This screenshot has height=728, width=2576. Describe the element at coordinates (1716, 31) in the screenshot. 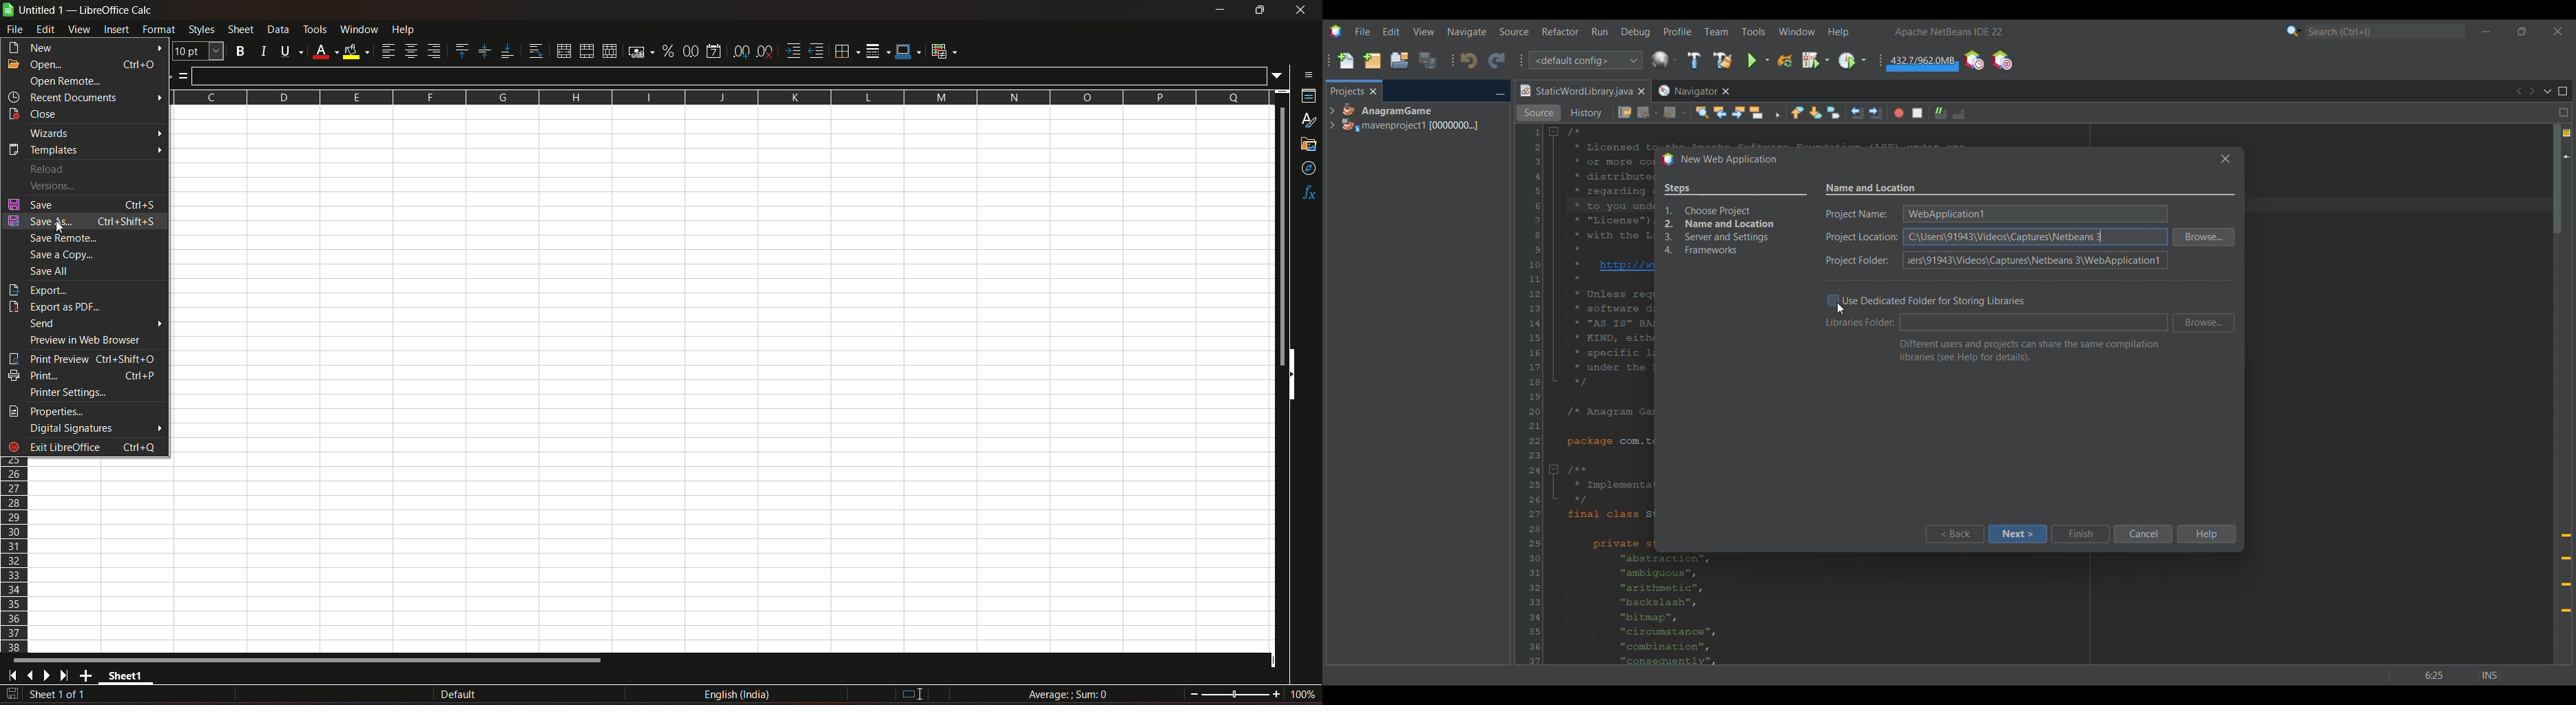

I see `Team menu` at that location.